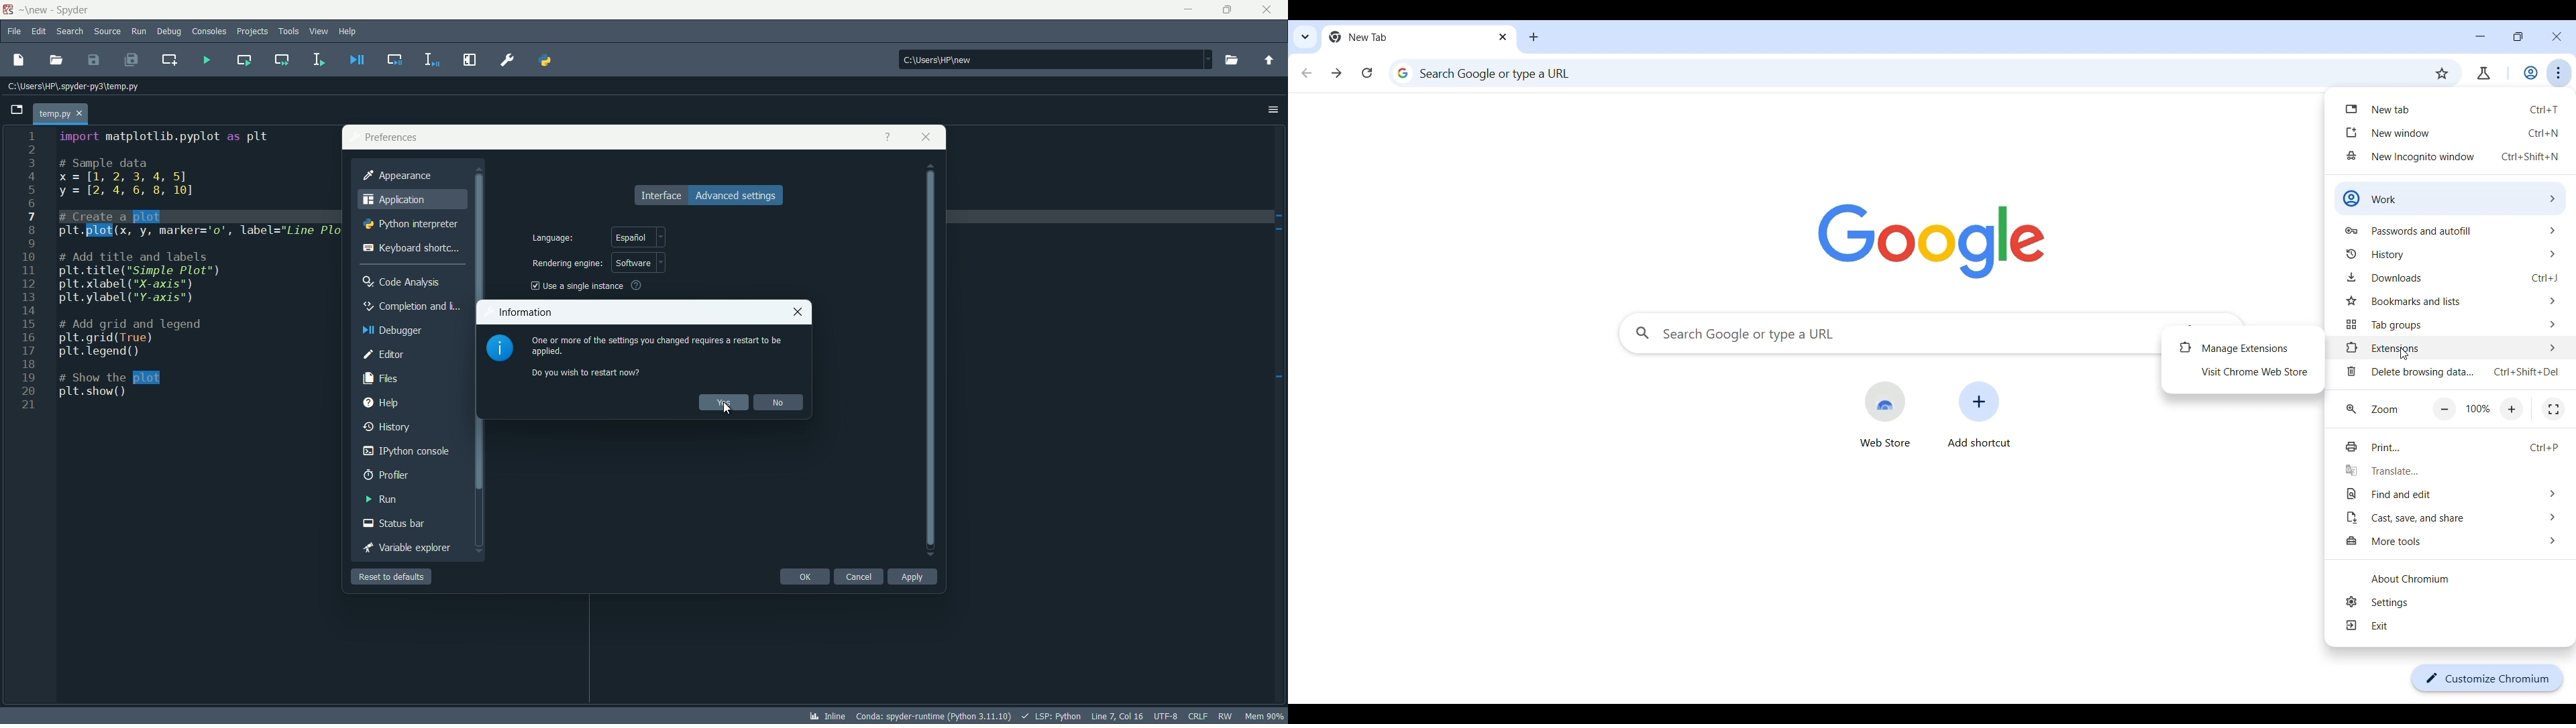 The width and height of the screenshot is (2576, 728). I want to click on options, so click(1271, 109).